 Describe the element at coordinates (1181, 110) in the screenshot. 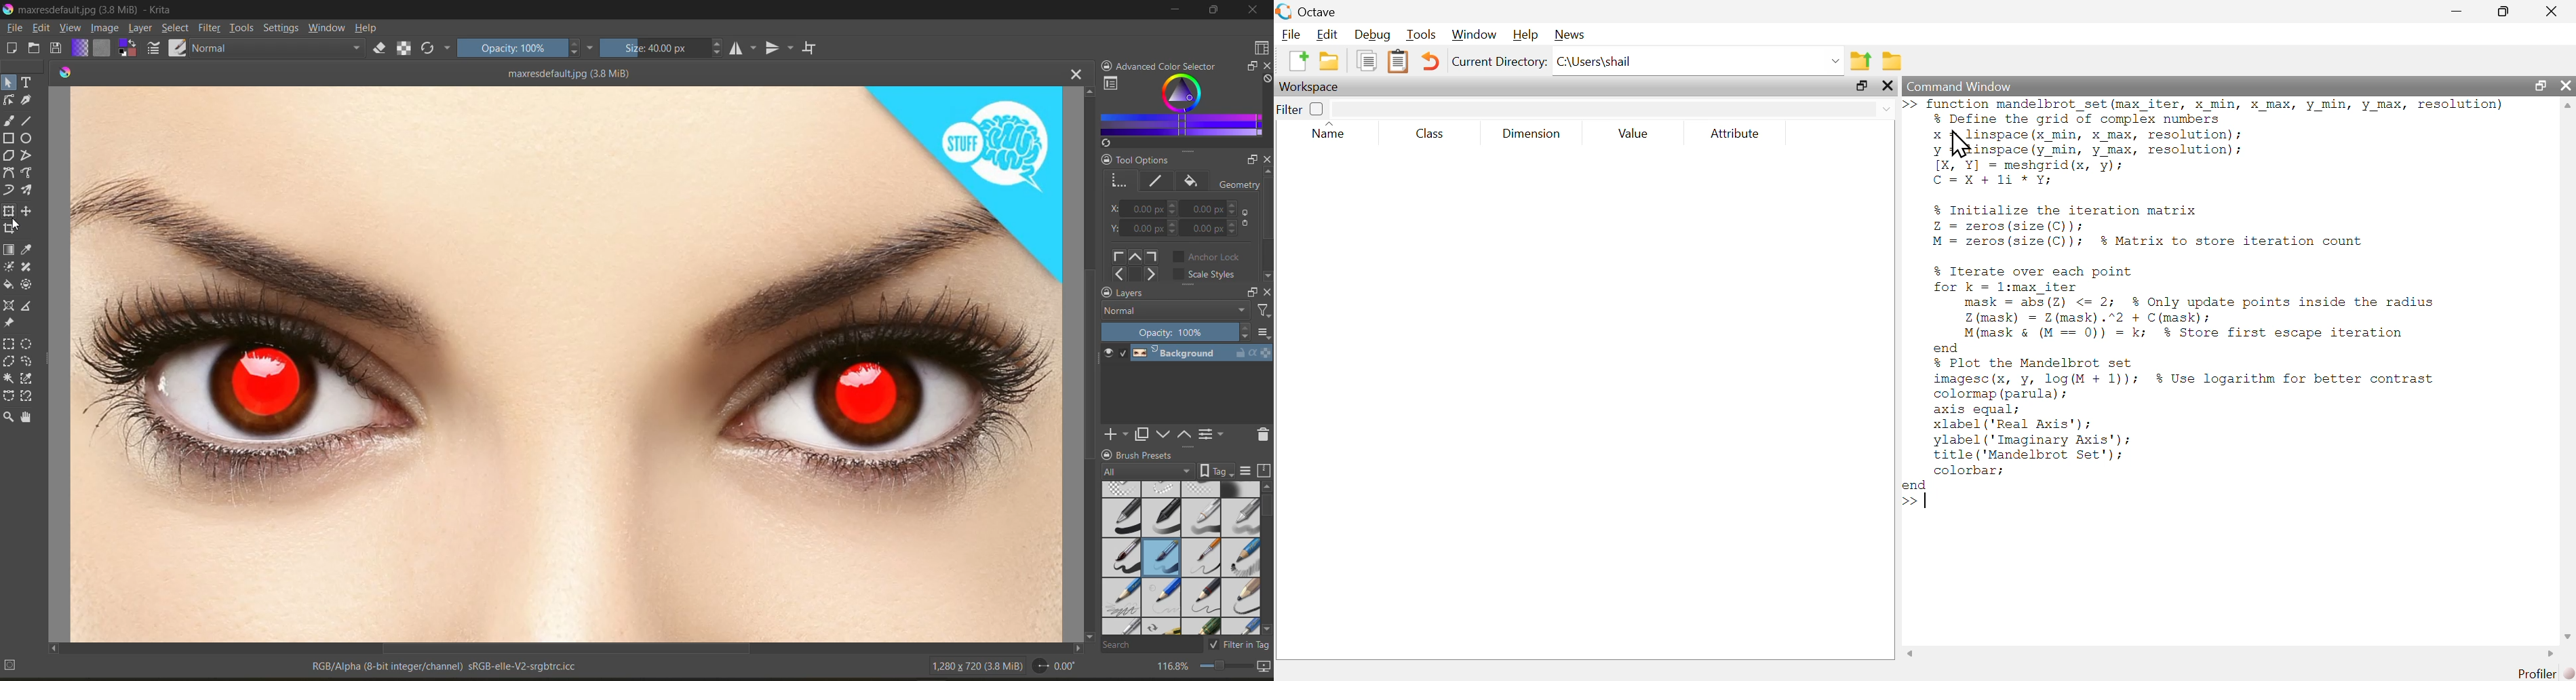

I see `advanced color selector` at that location.